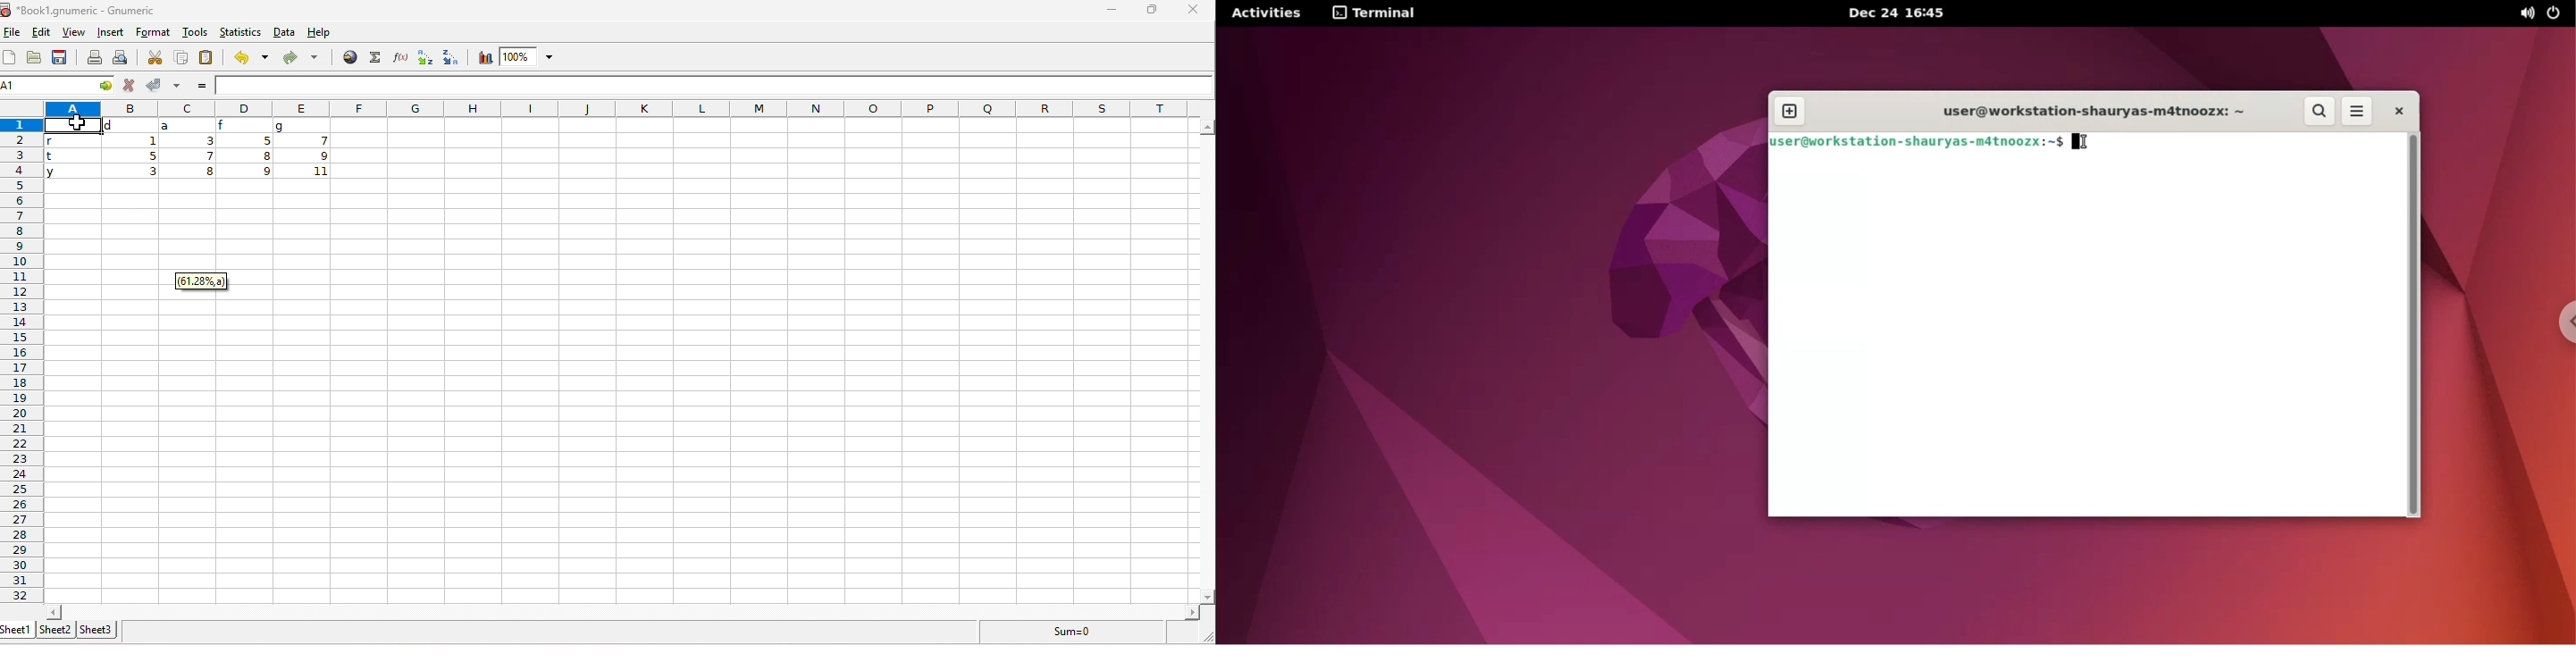  Describe the element at coordinates (119, 58) in the screenshot. I see `print preview` at that location.